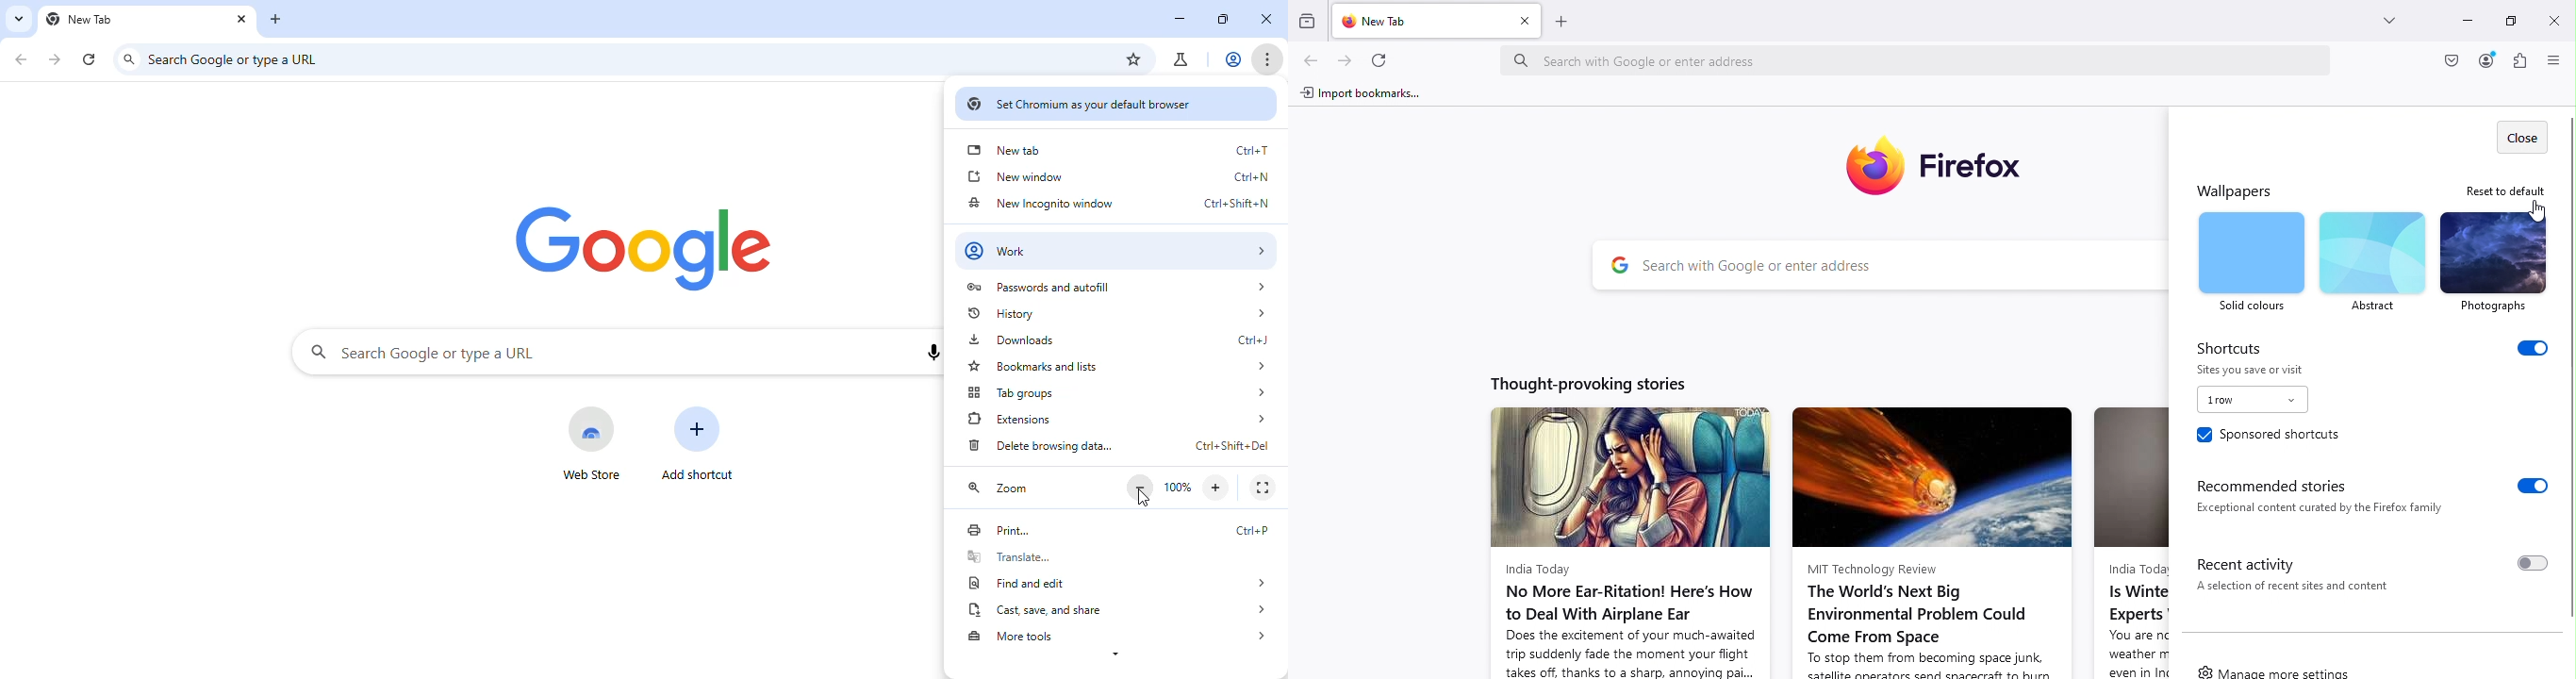  I want to click on Sponsored shortcuts, so click(2267, 438).